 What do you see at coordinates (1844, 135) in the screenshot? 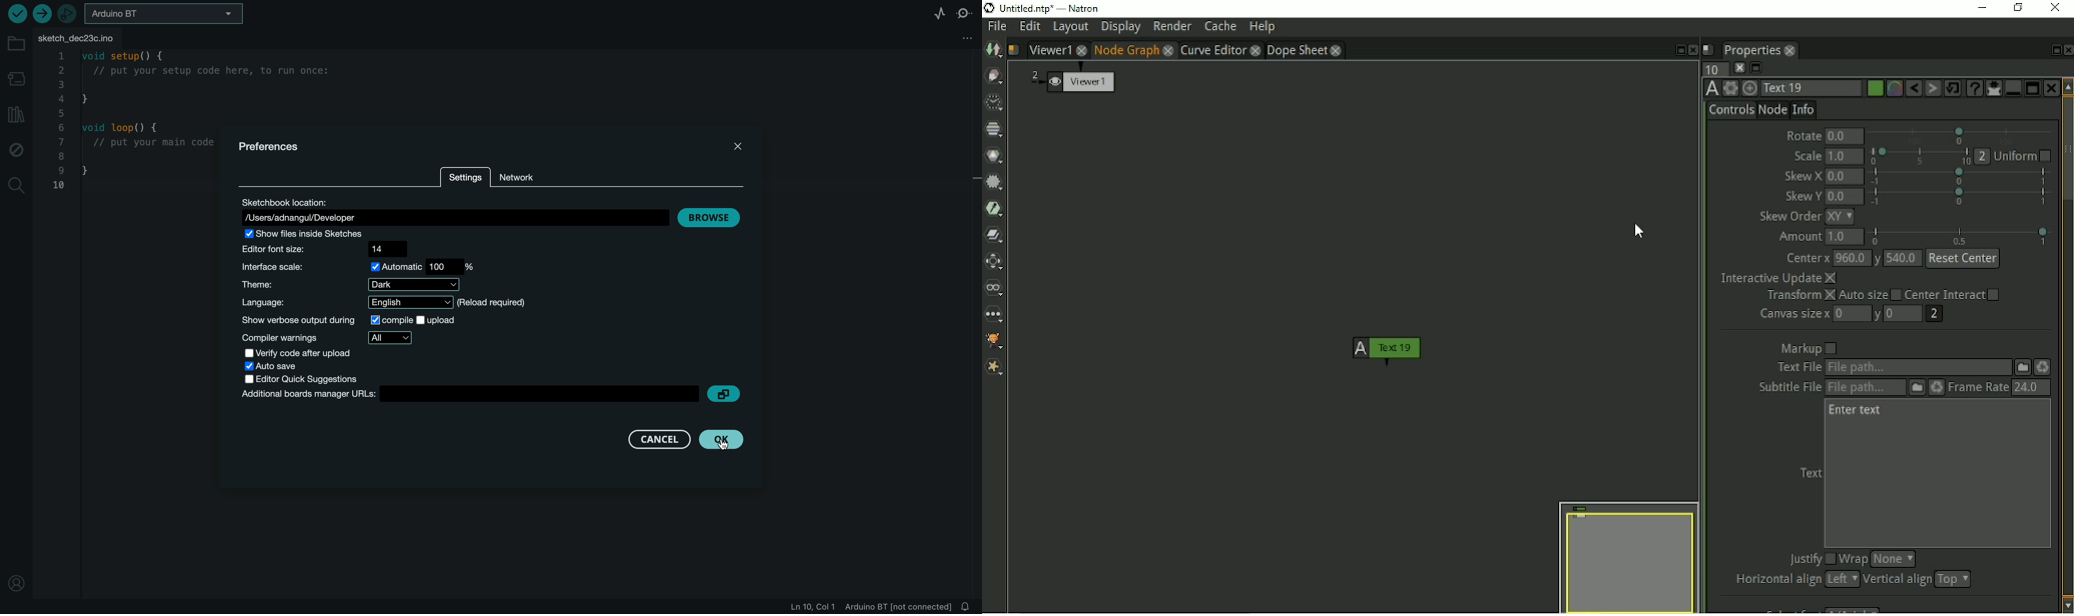
I see `0.0` at bounding box center [1844, 135].